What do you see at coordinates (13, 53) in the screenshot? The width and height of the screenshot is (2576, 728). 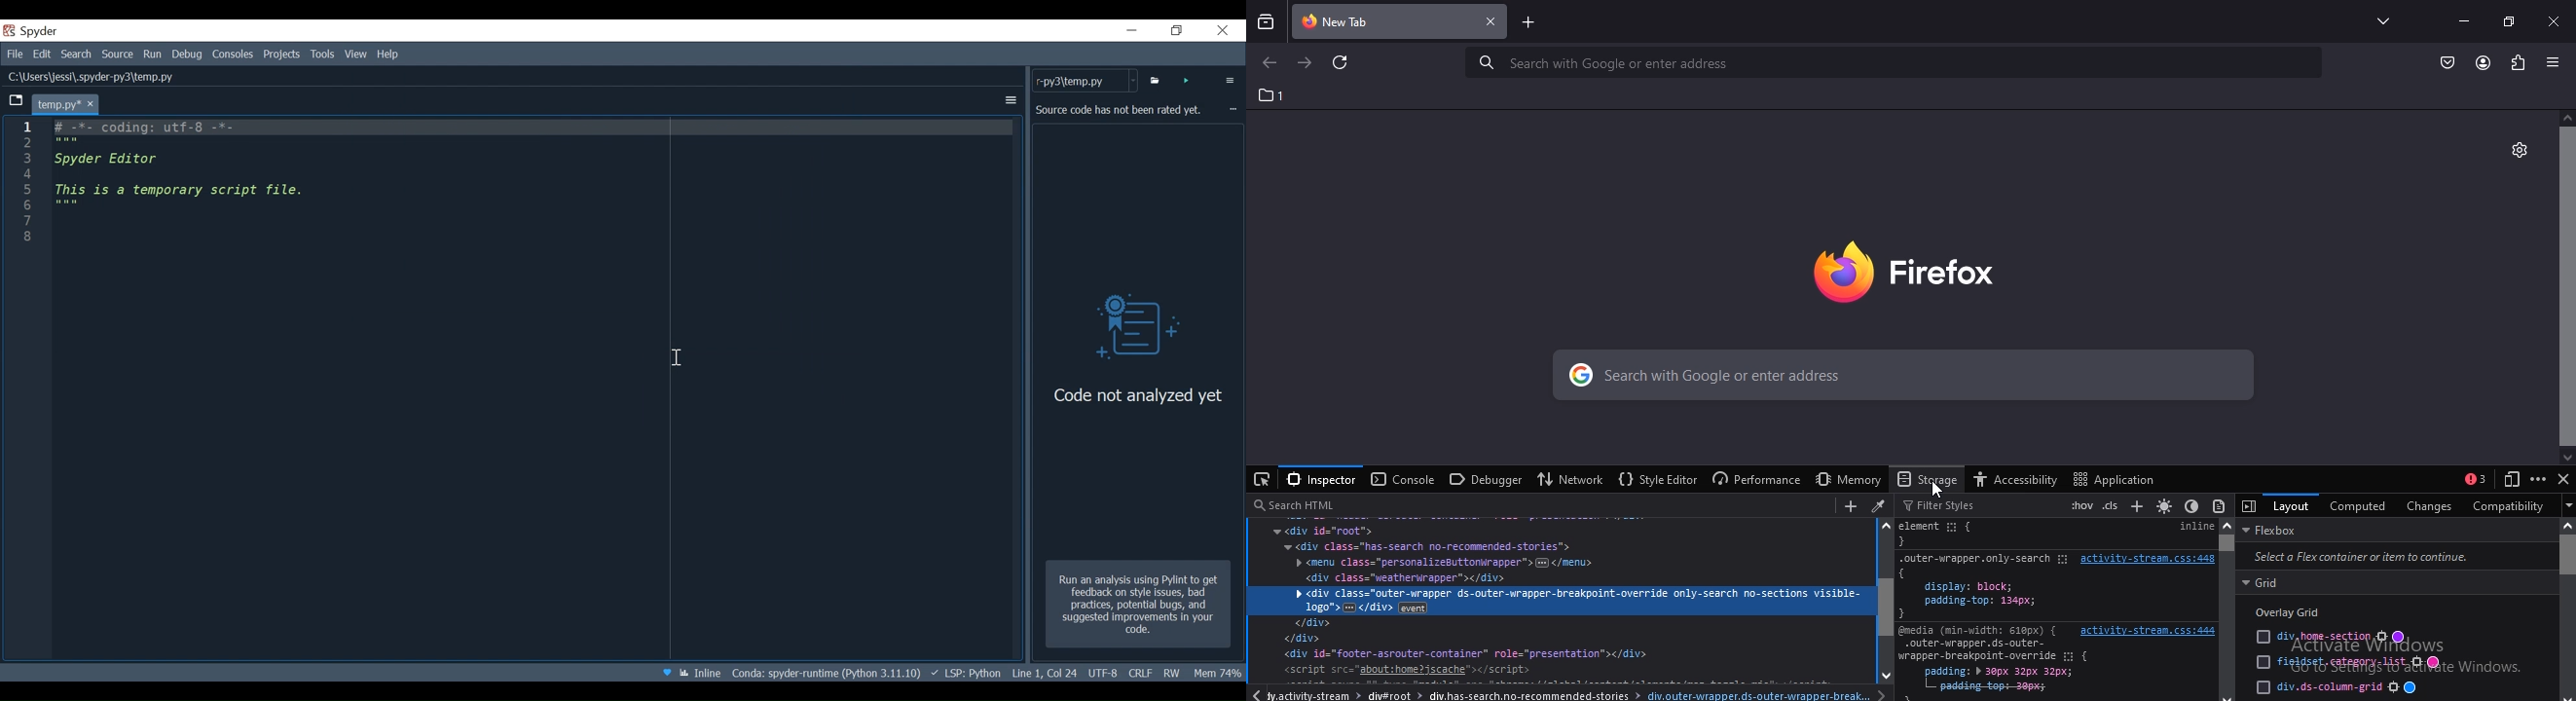 I see `File` at bounding box center [13, 53].